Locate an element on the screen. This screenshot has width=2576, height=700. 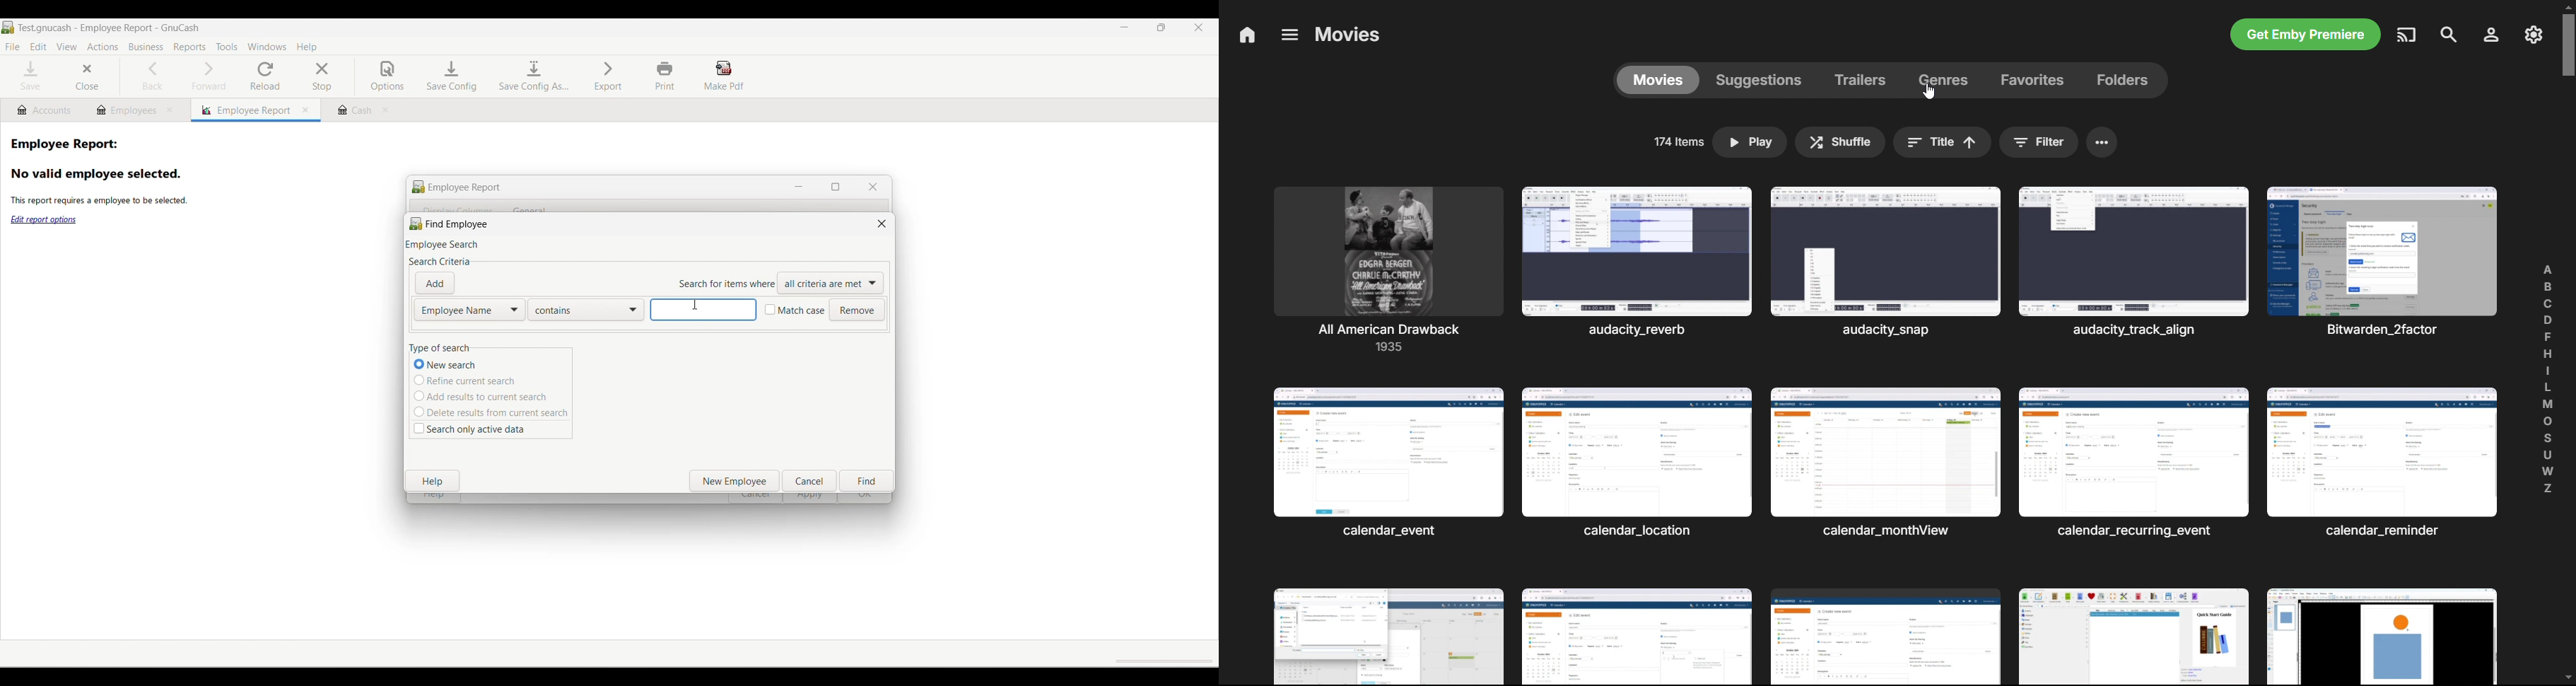
Close window is located at coordinates (882, 224).